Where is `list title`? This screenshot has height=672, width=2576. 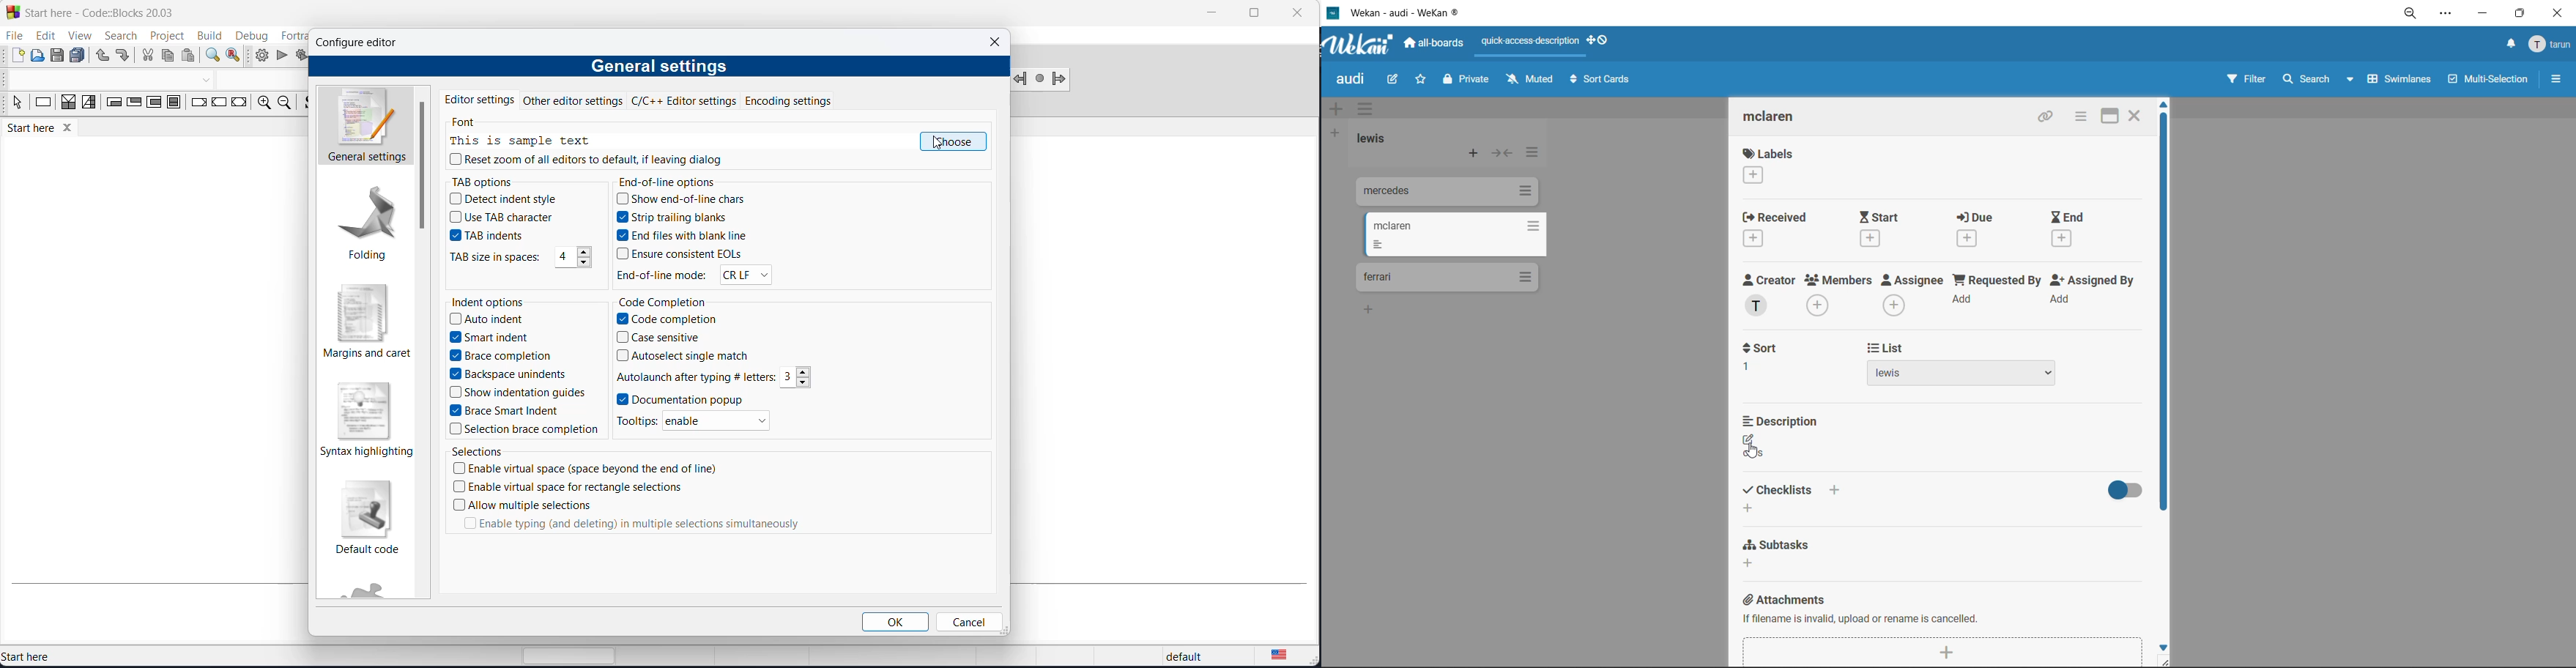 list title is located at coordinates (1377, 140).